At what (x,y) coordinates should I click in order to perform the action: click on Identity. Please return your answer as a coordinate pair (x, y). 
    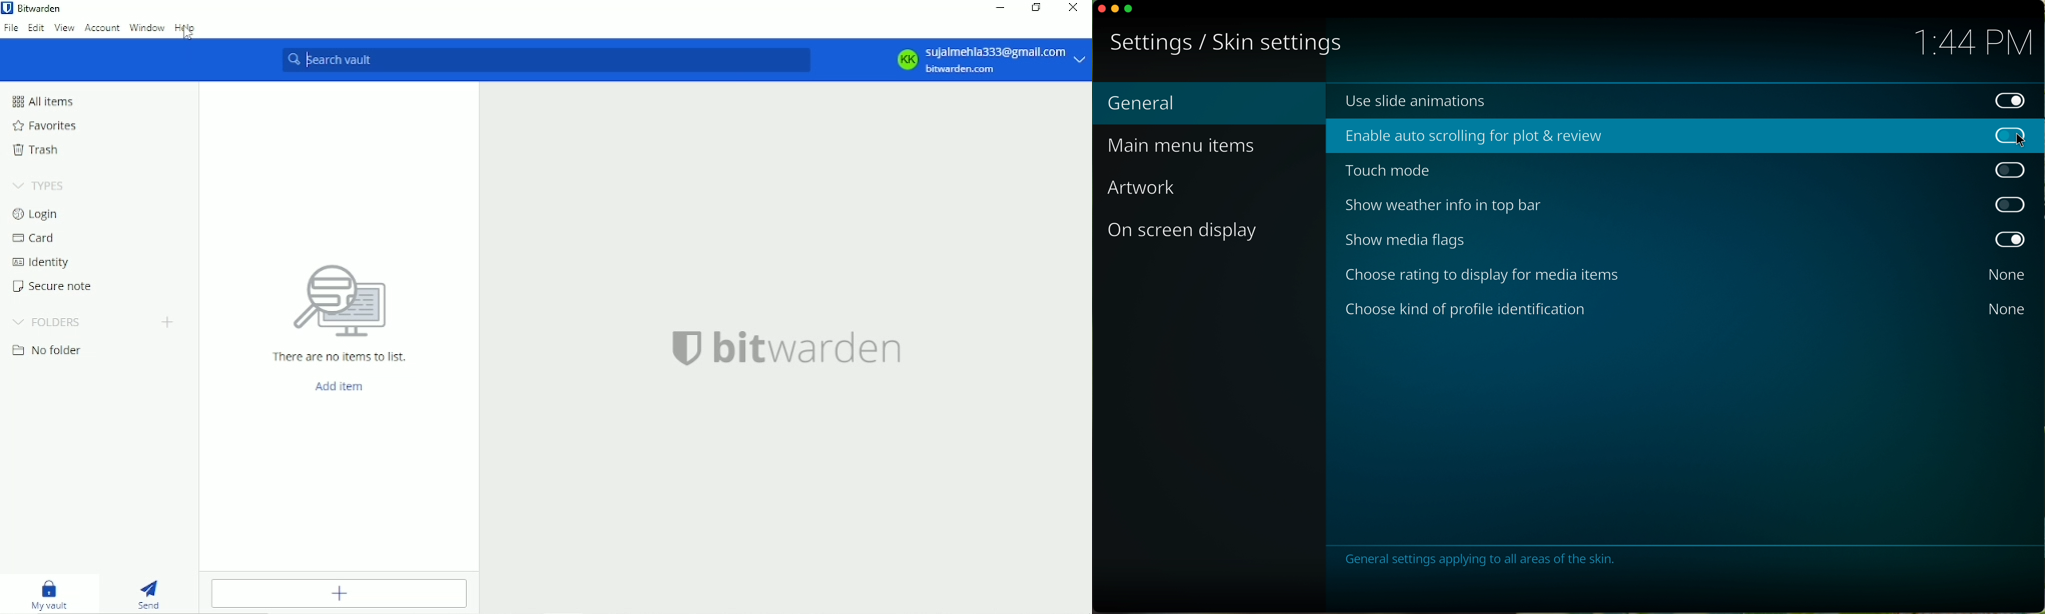
    Looking at the image, I should click on (43, 261).